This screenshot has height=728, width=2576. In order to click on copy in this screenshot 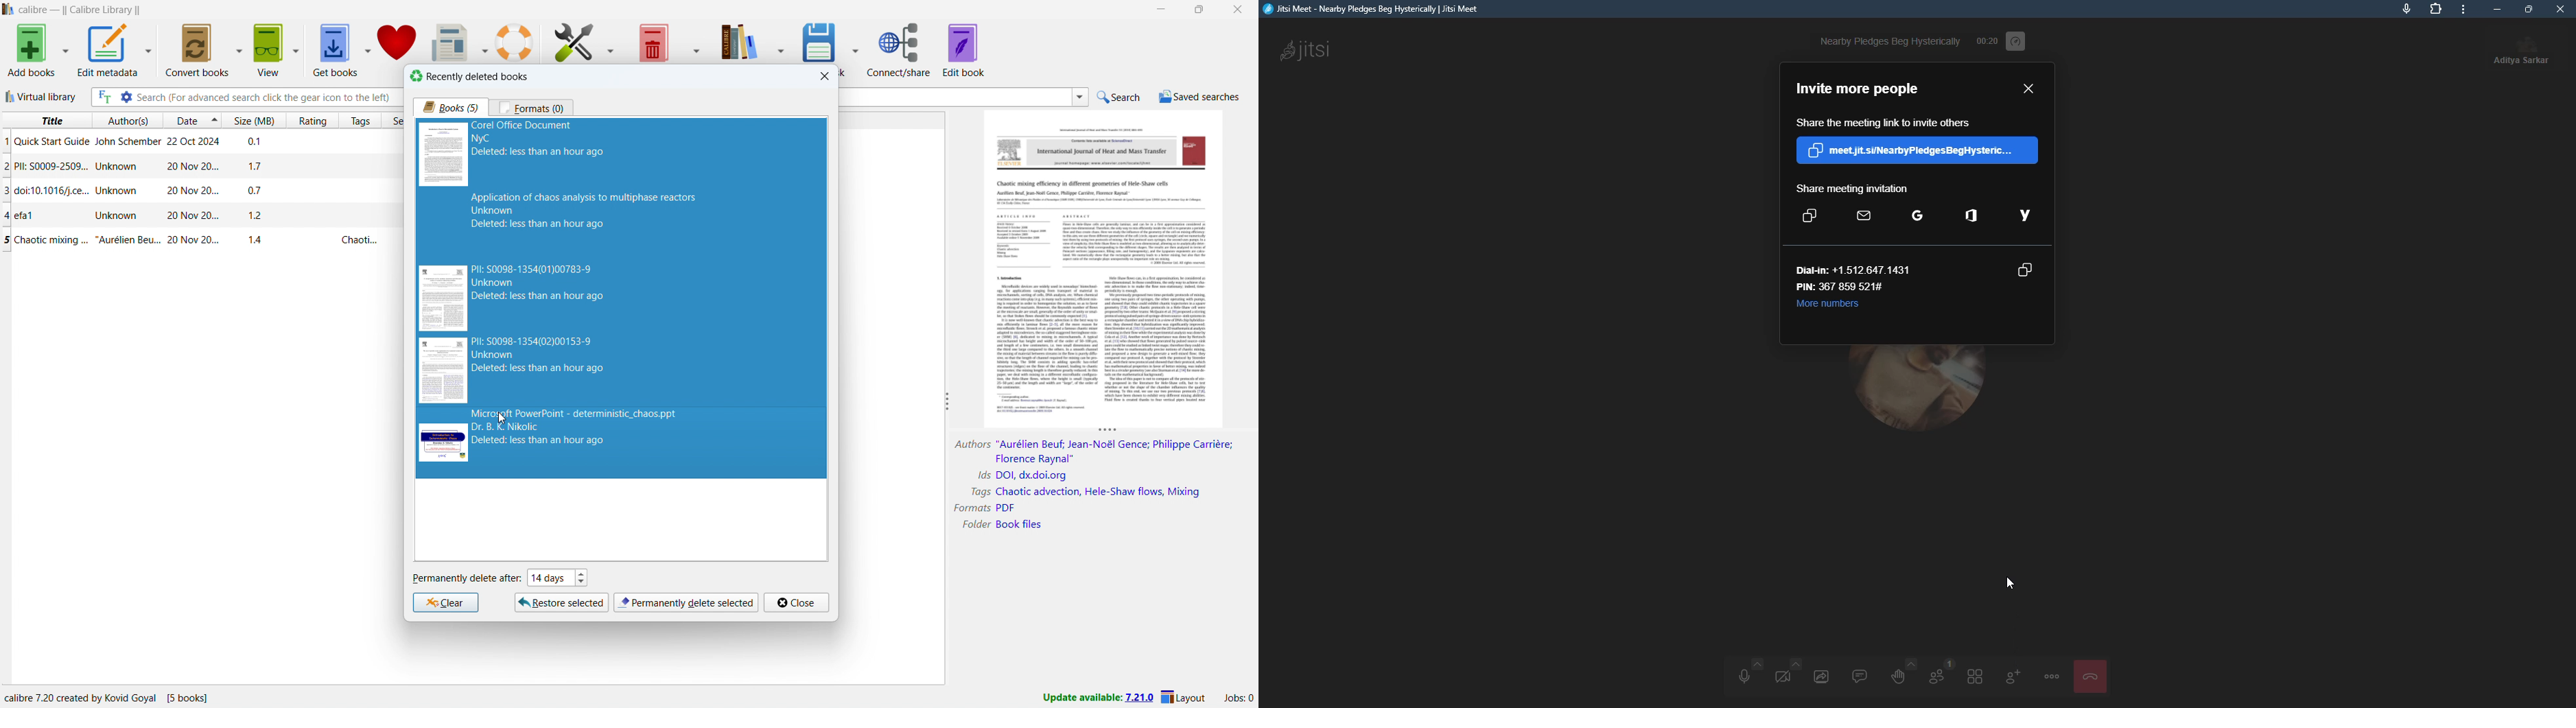, I will do `click(1812, 214)`.